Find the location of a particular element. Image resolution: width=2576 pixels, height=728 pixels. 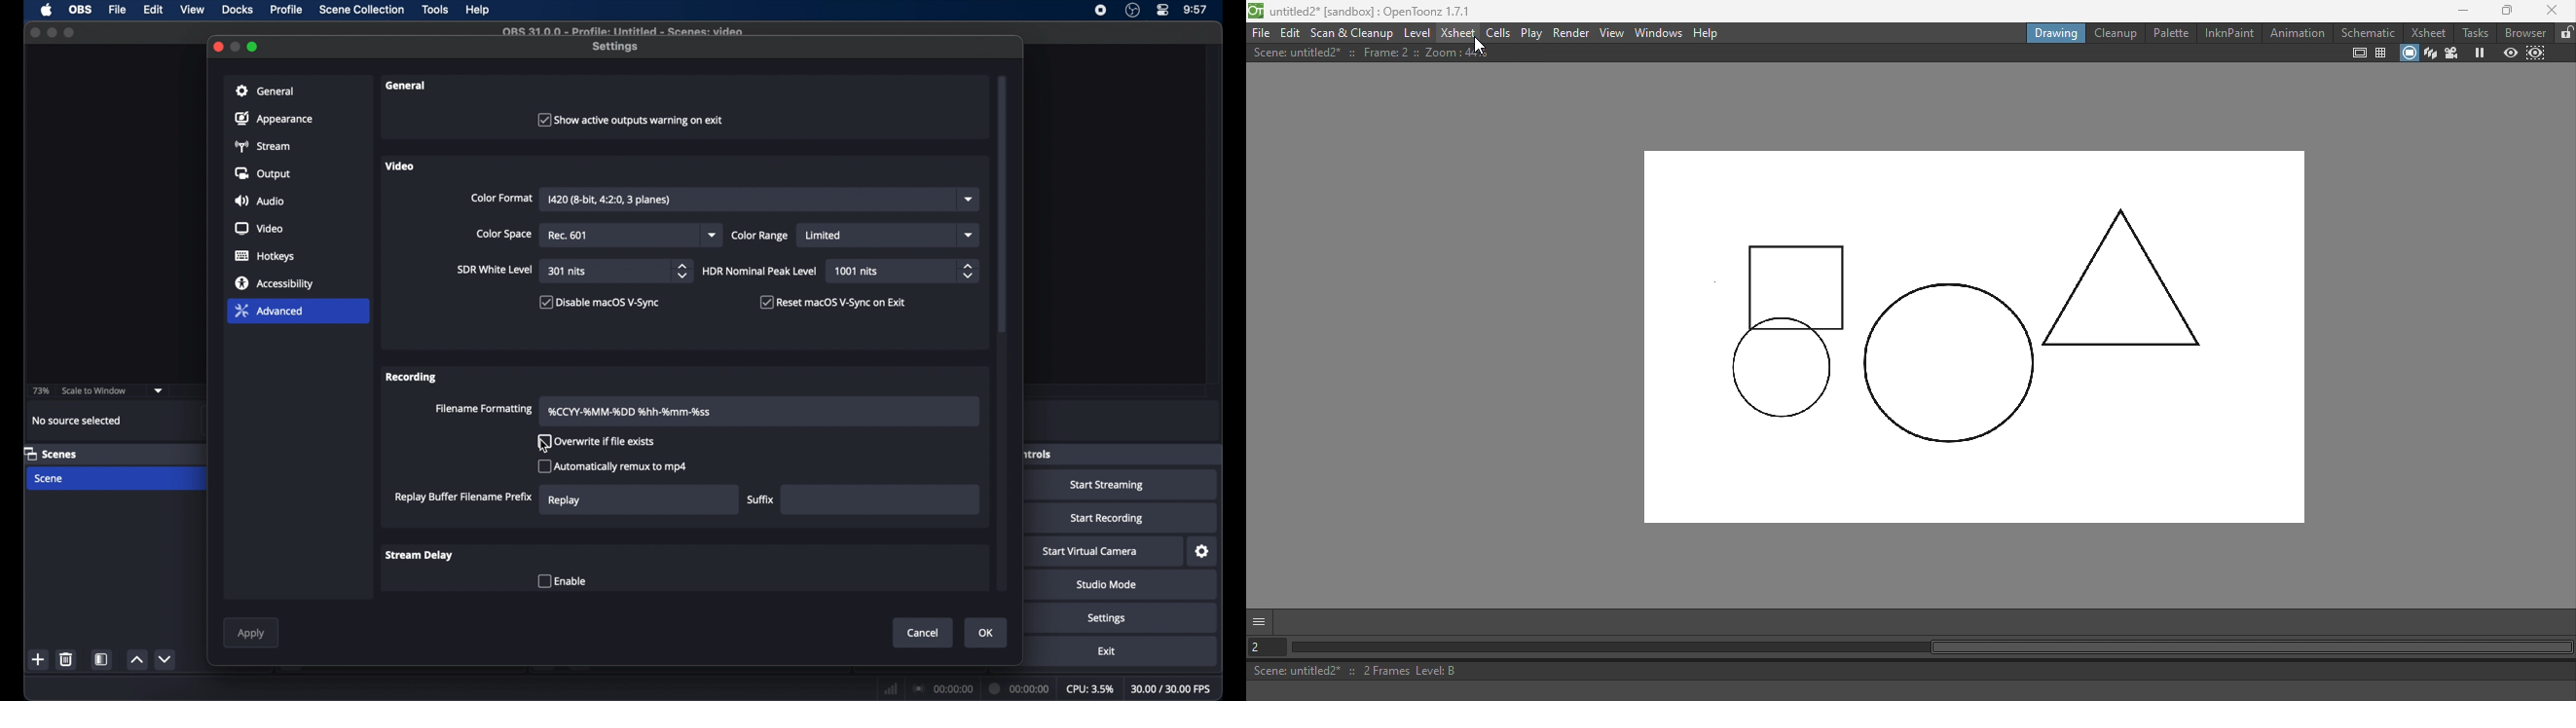

exit is located at coordinates (1106, 651).